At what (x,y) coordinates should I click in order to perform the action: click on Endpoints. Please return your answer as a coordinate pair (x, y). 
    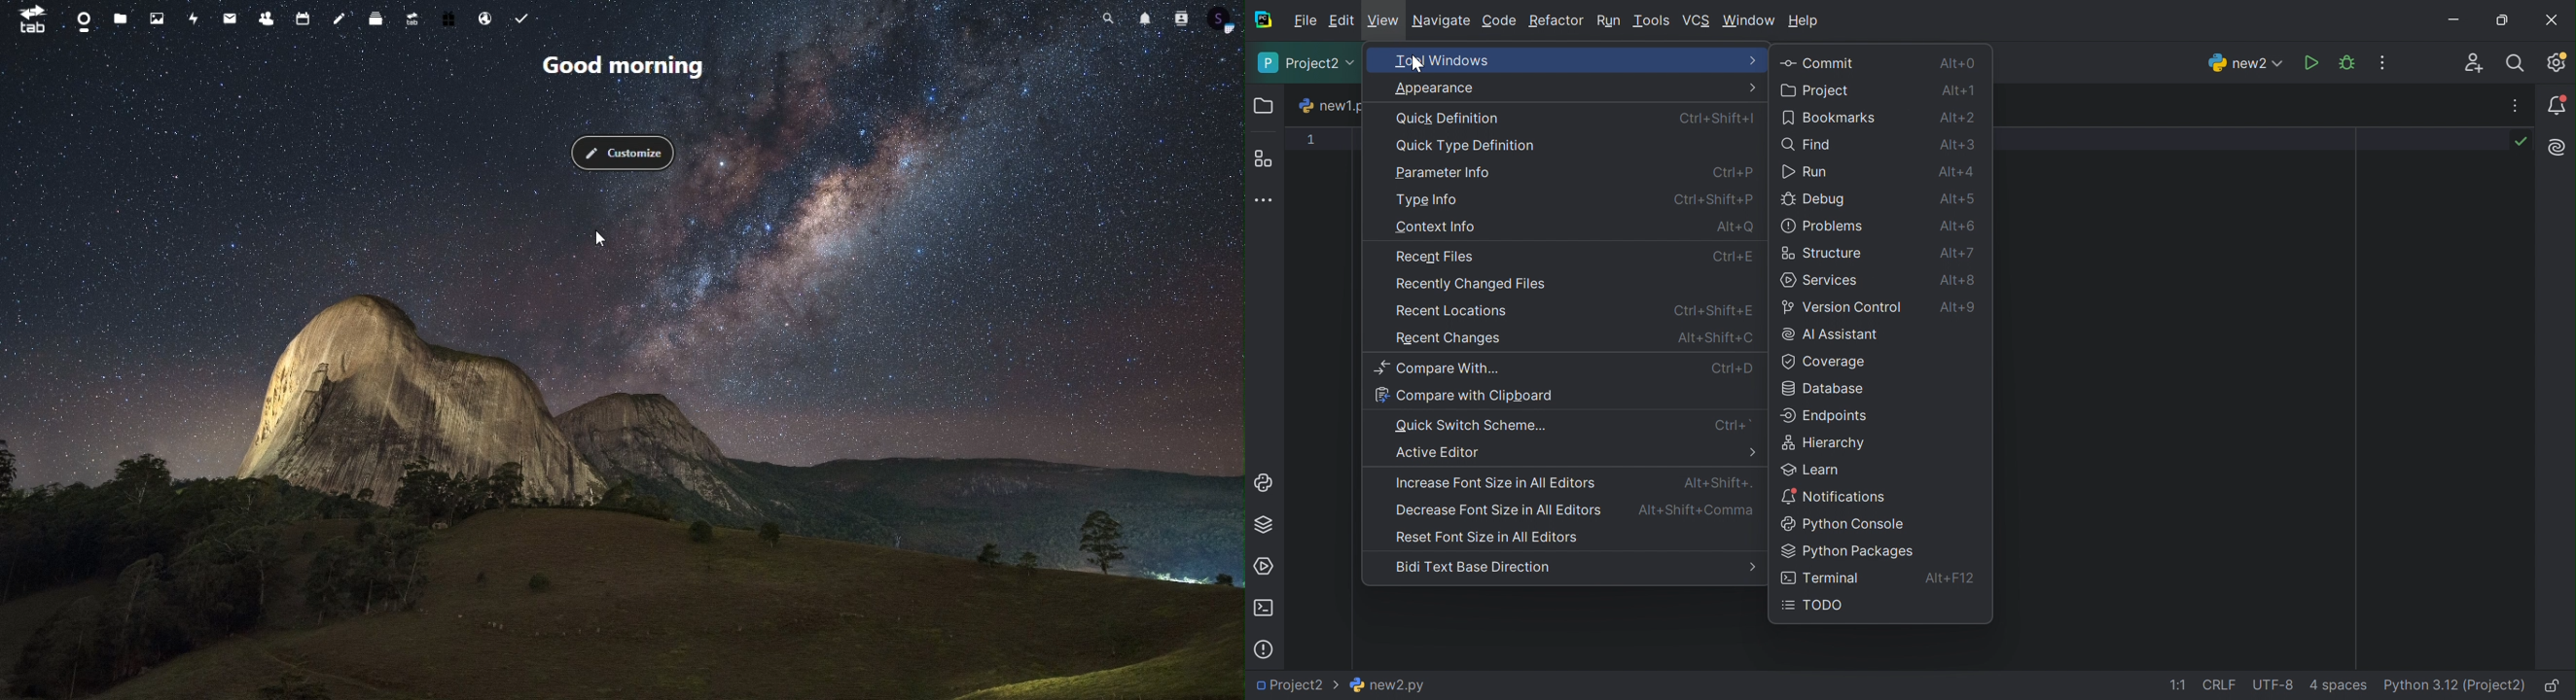
    Looking at the image, I should click on (1829, 416).